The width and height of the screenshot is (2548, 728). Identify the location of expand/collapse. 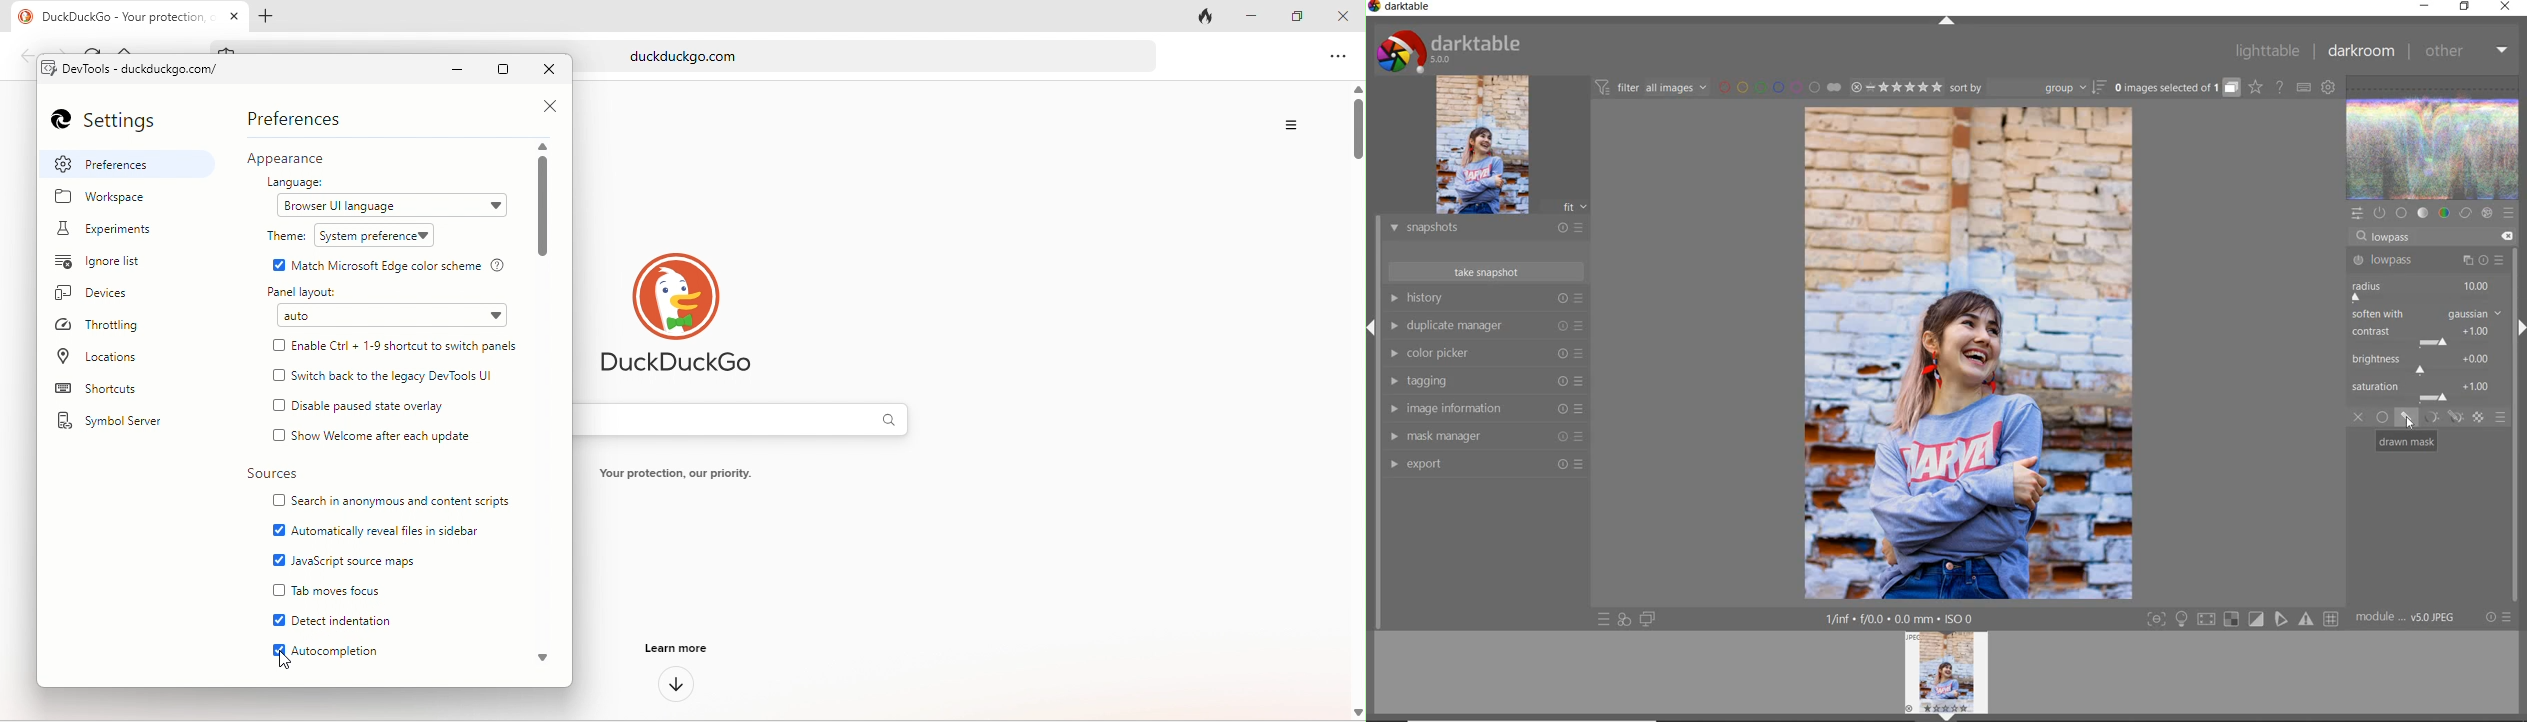
(1946, 21).